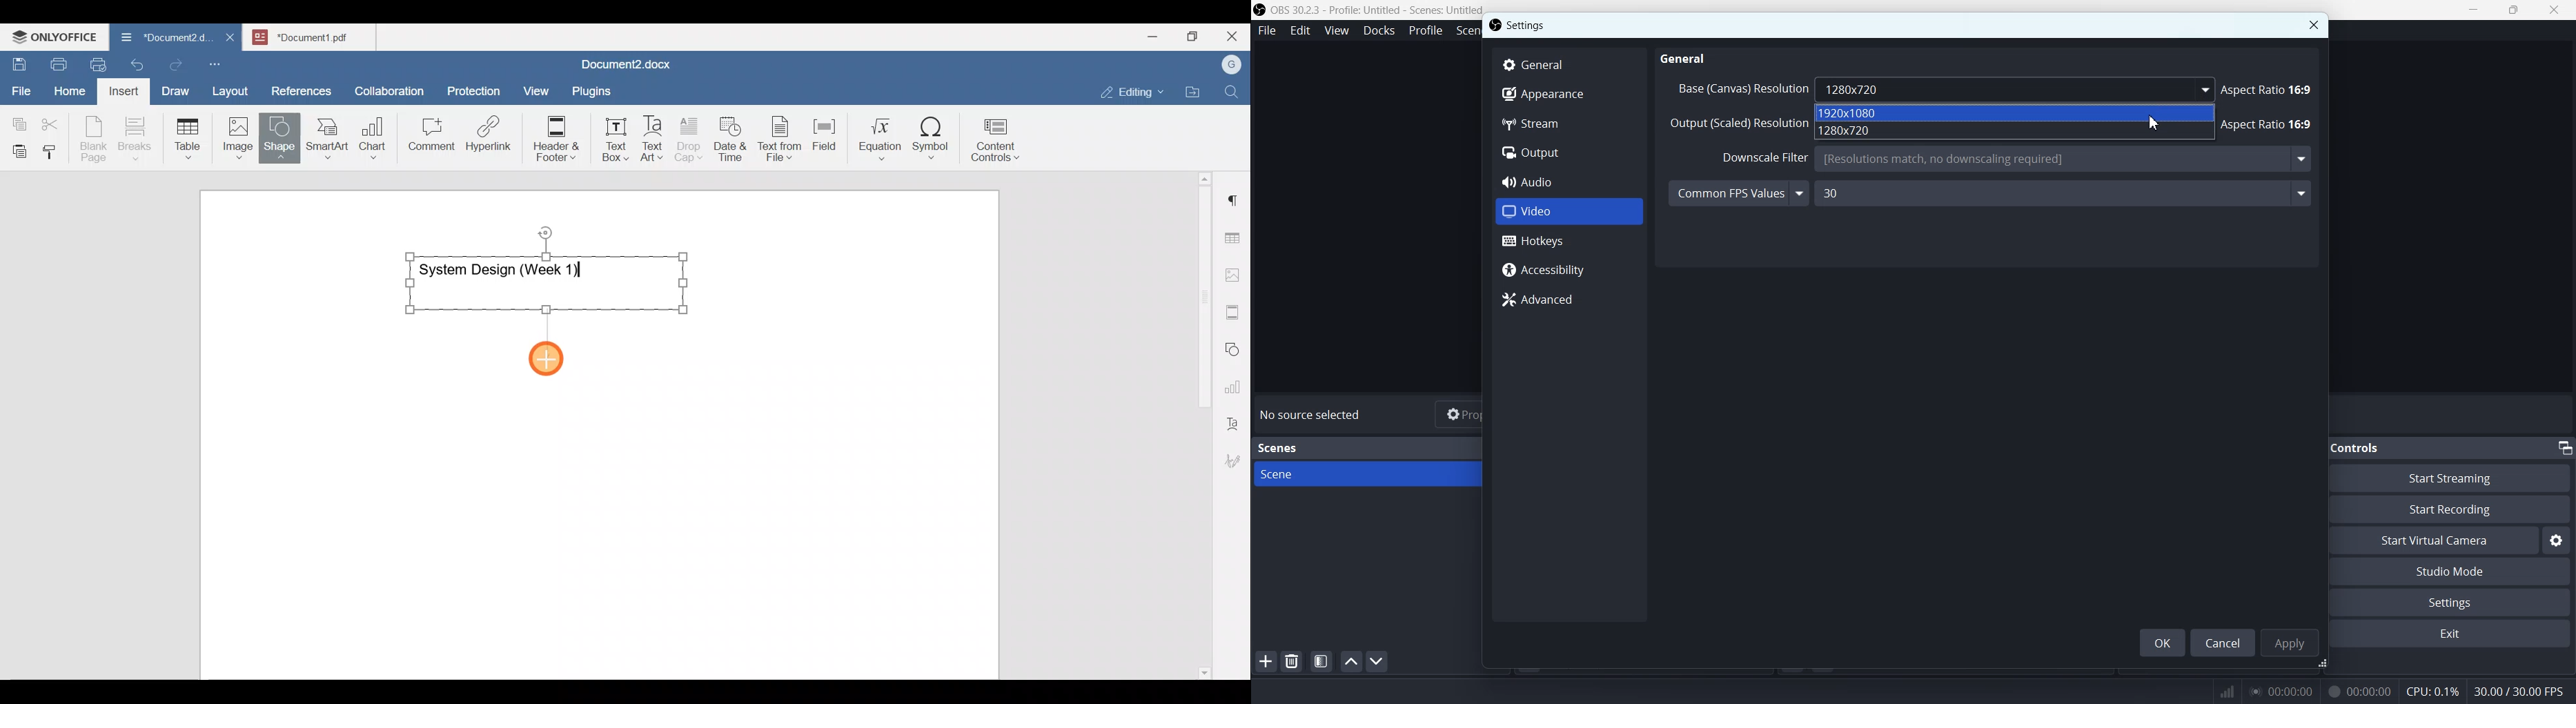  Describe the element at coordinates (1569, 271) in the screenshot. I see `Accessibility` at that location.